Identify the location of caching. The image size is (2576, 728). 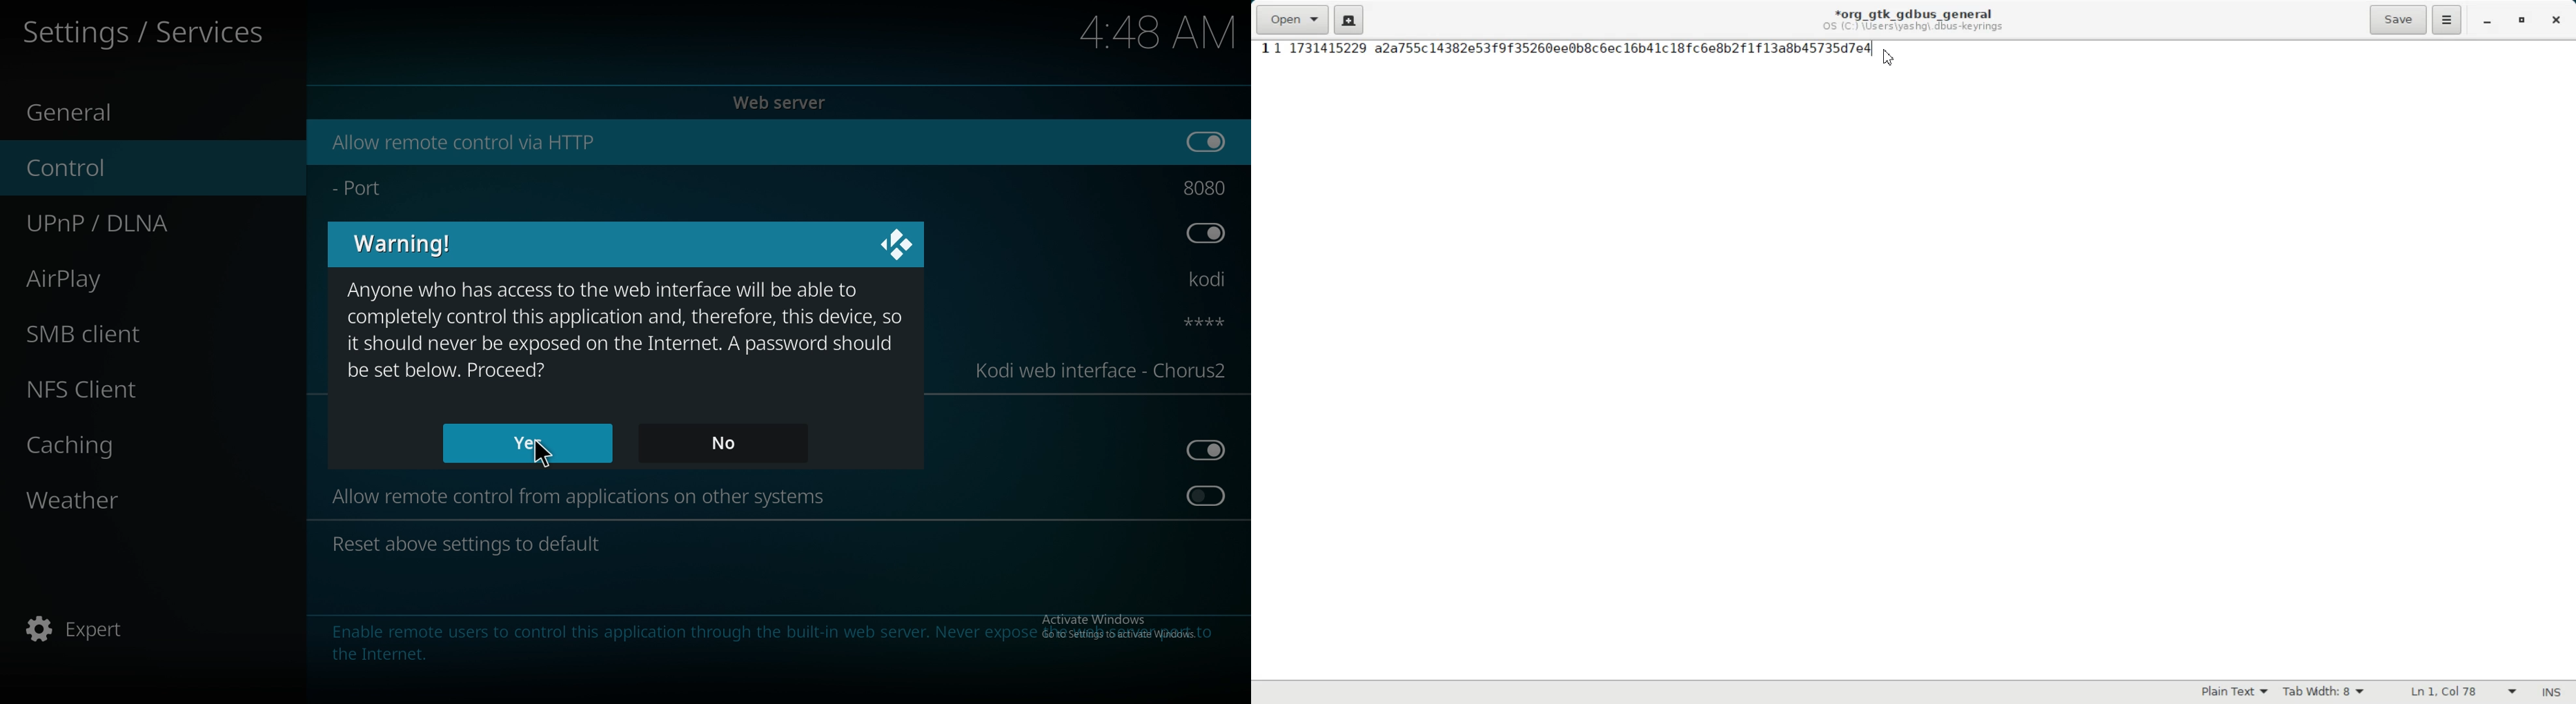
(104, 446).